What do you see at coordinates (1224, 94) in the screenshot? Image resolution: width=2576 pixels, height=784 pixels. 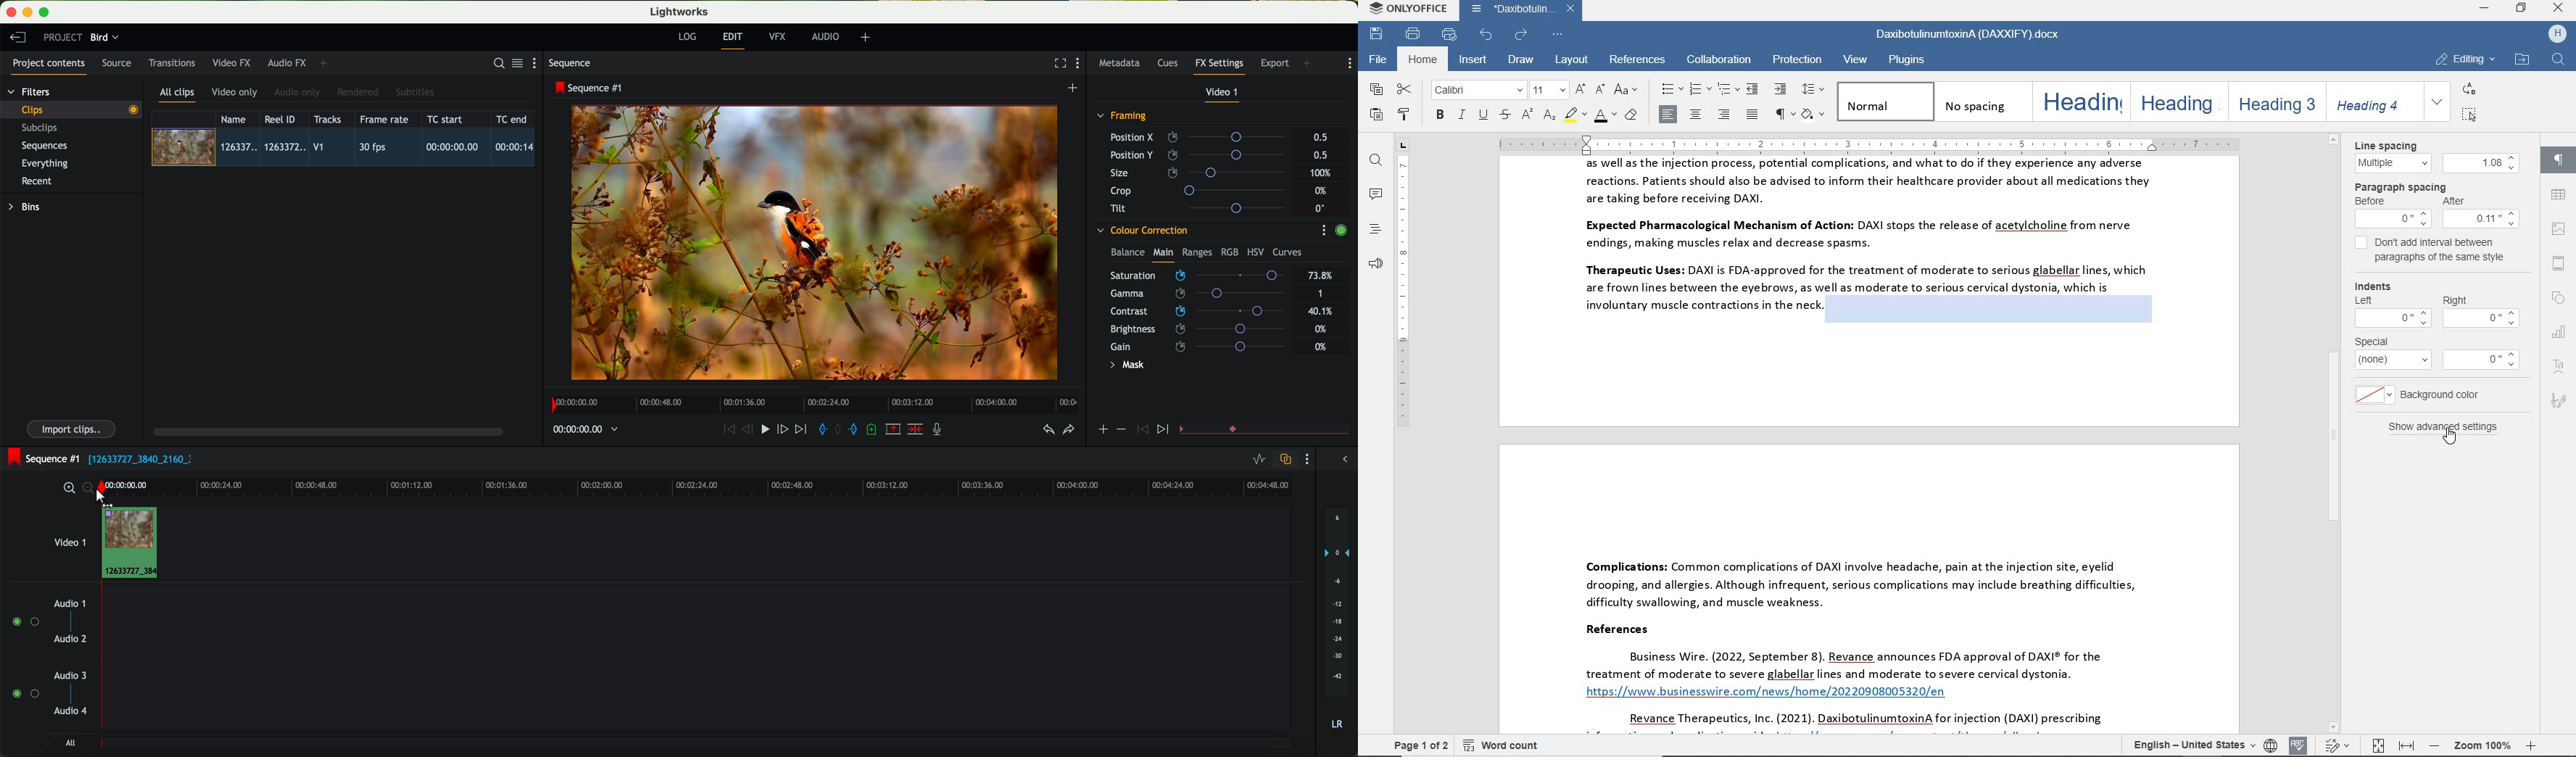 I see `video 1` at bounding box center [1224, 94].